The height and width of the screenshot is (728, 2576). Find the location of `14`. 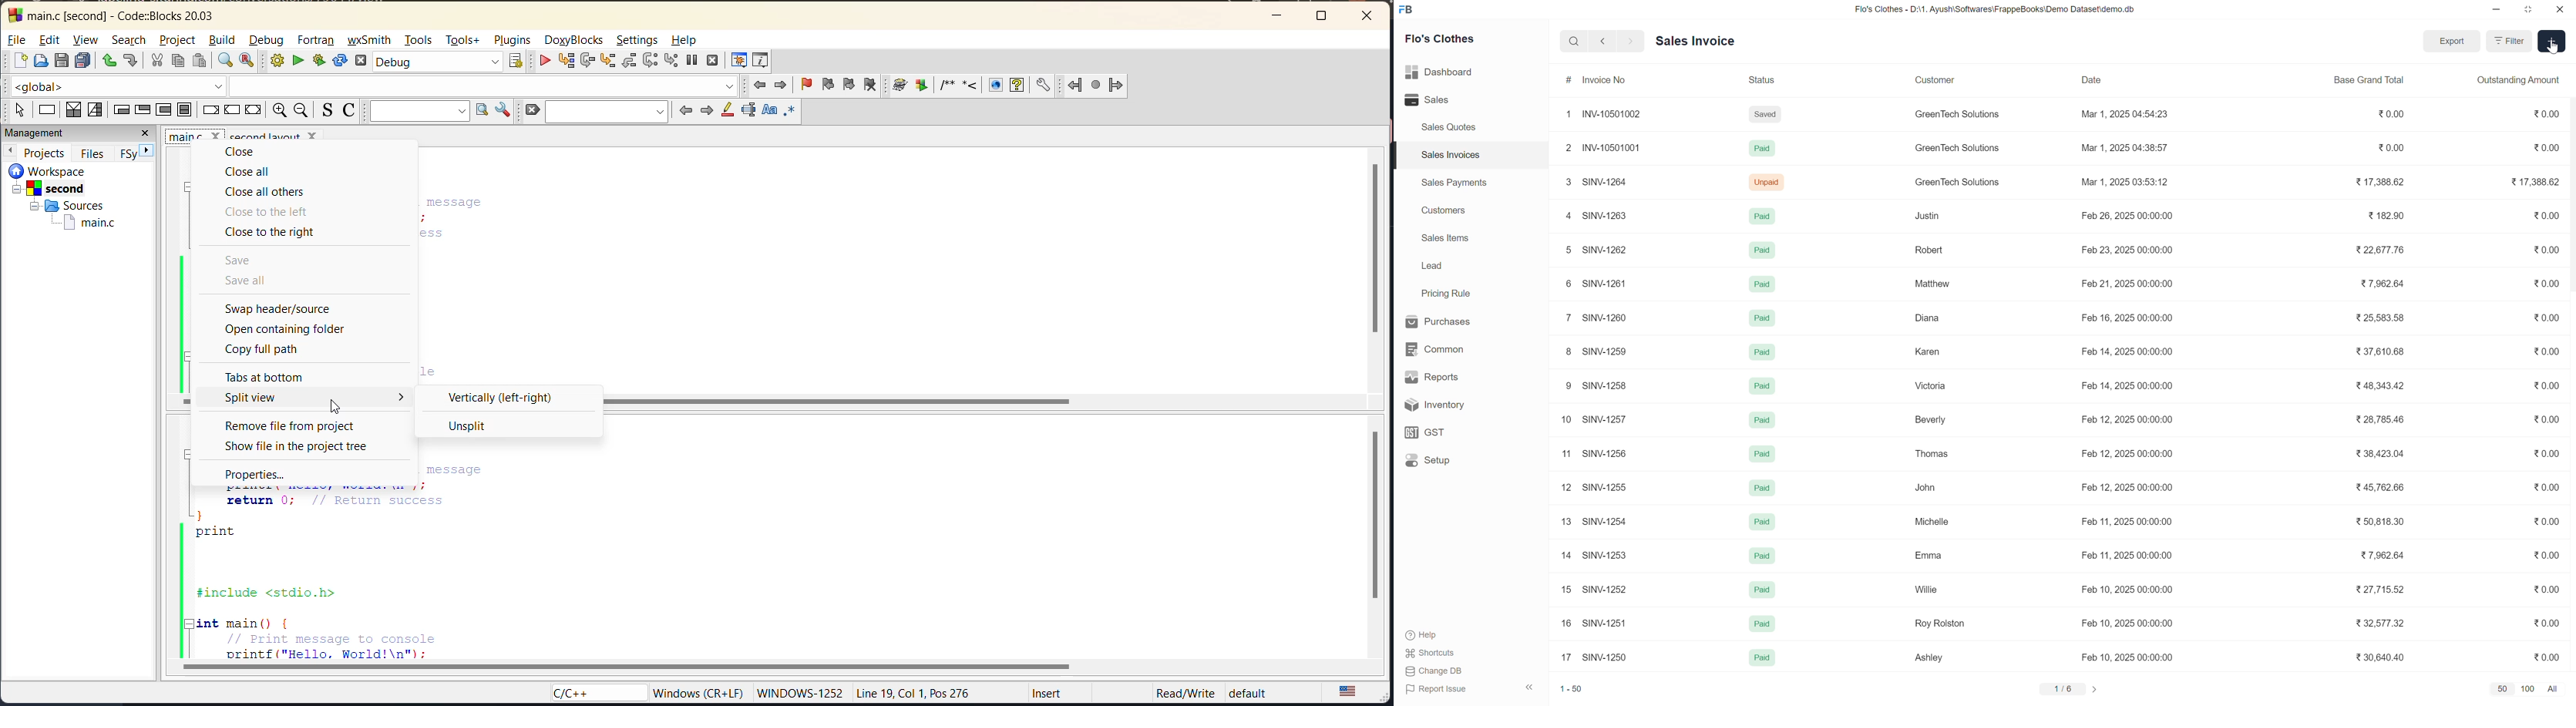

14 is located at coordinates (1563, 557).